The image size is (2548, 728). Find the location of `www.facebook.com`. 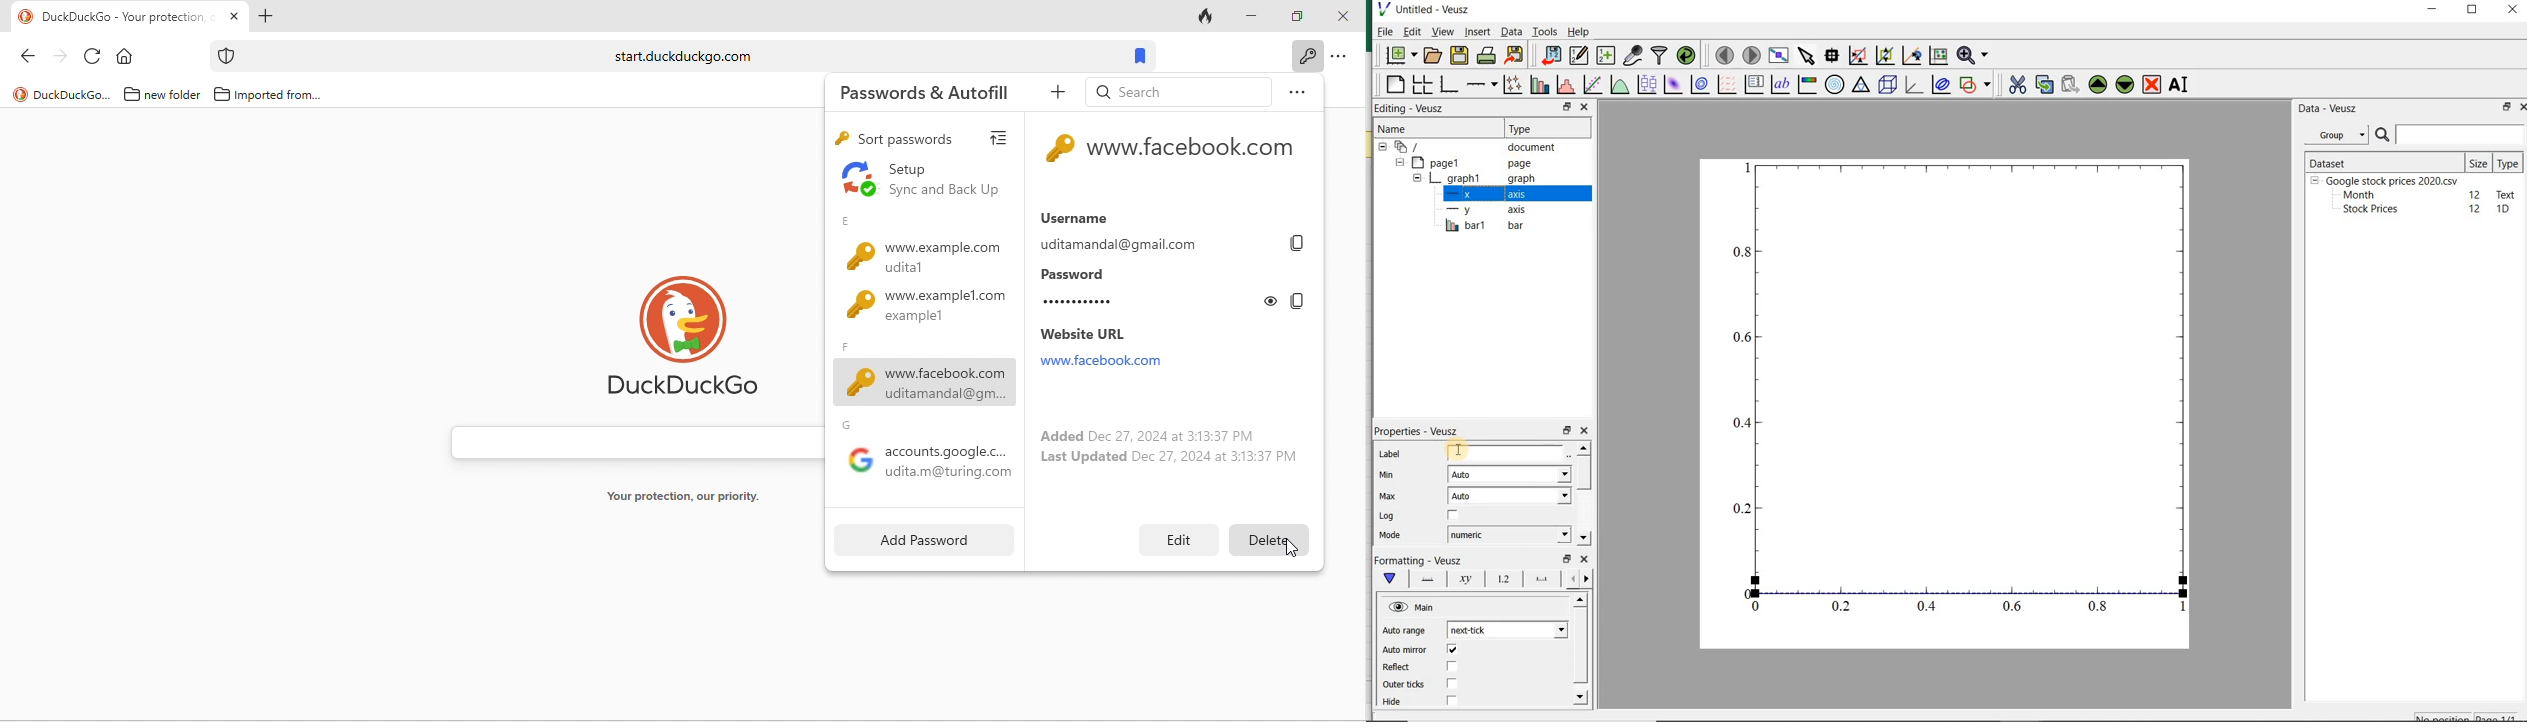

www.facebook.com is located at coordinates (921, 375).